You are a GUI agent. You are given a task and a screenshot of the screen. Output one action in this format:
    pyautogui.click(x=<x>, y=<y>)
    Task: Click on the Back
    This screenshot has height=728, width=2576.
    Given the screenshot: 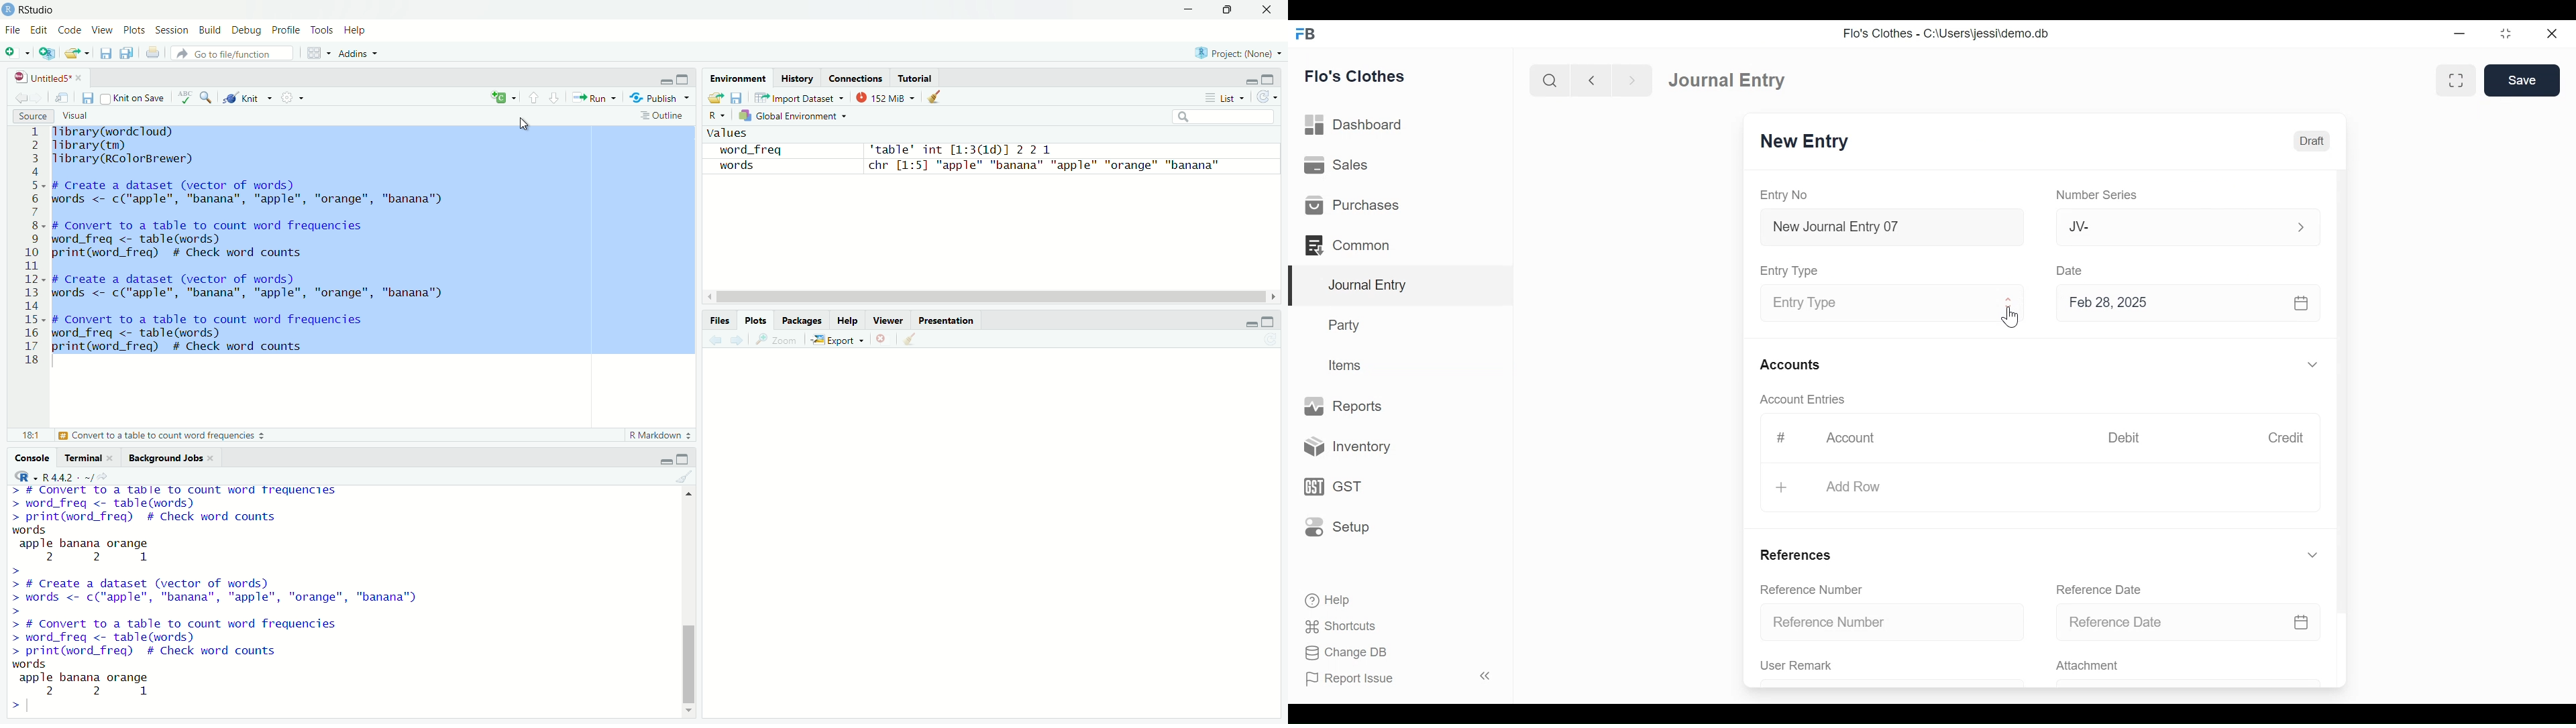 What is the action you would take?
    pyautogui.click(x=712, y=339)
    